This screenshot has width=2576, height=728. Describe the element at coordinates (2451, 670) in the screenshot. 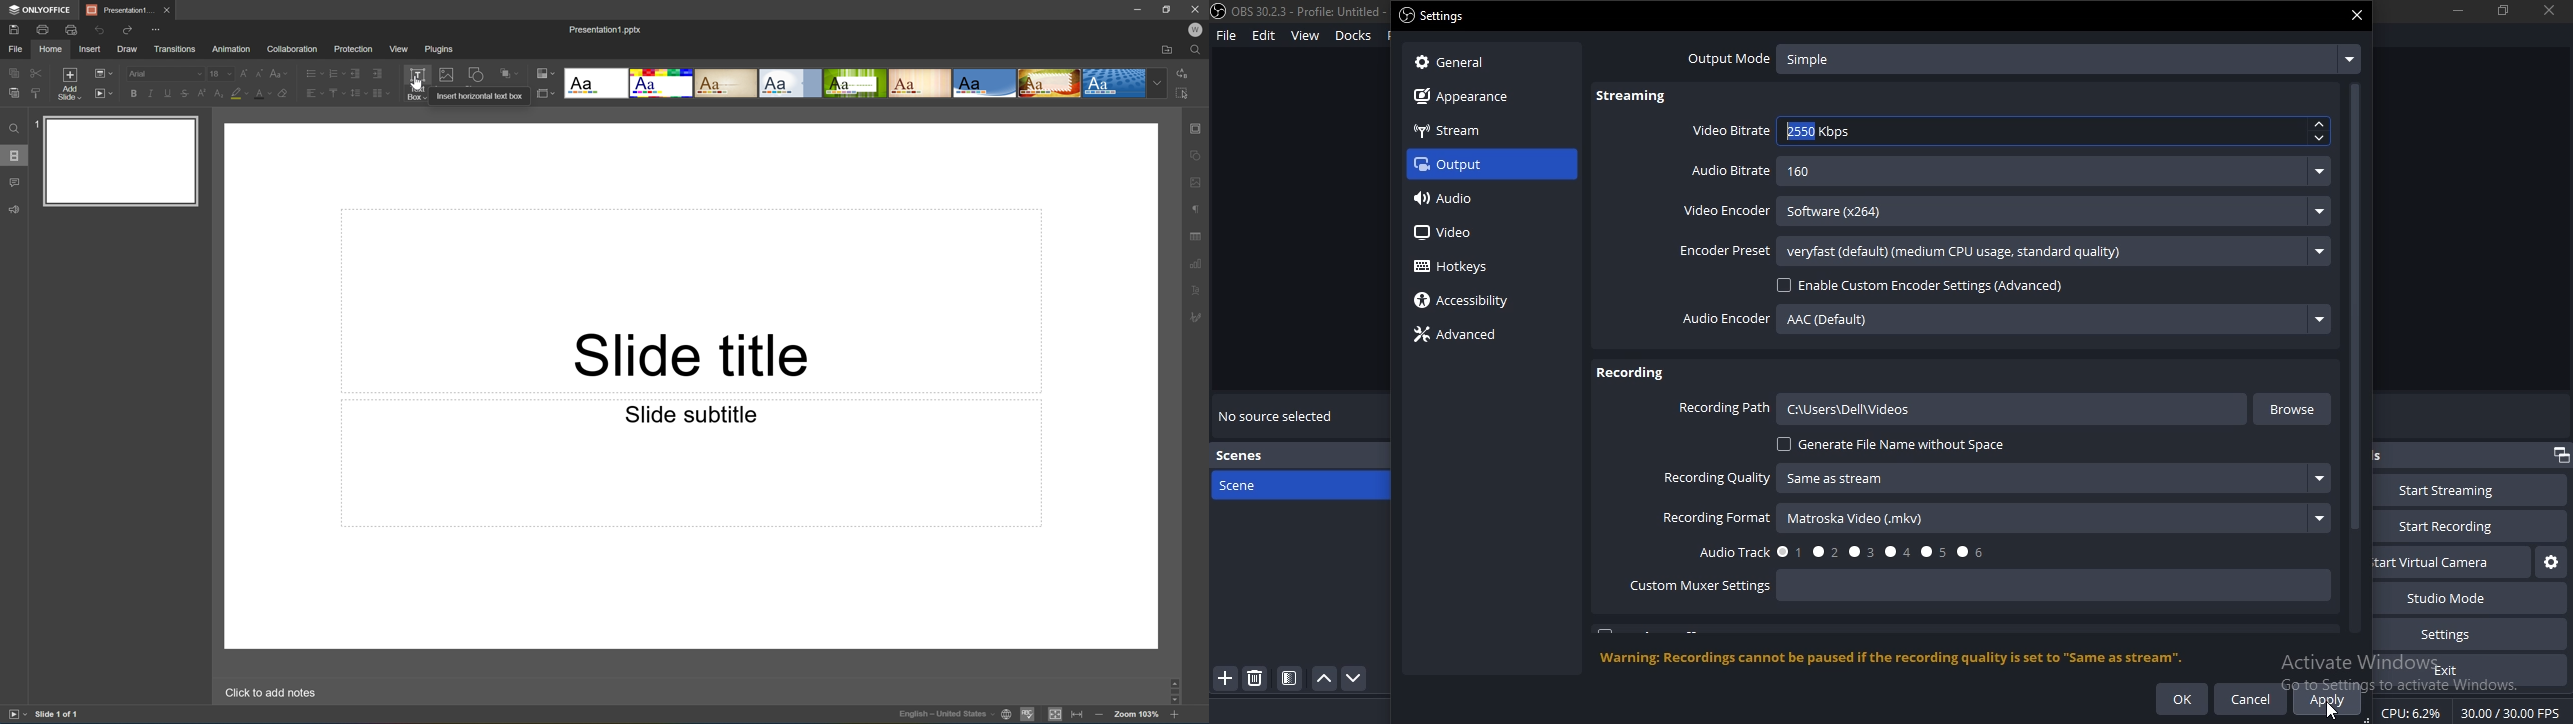

I see `exit` at that location.